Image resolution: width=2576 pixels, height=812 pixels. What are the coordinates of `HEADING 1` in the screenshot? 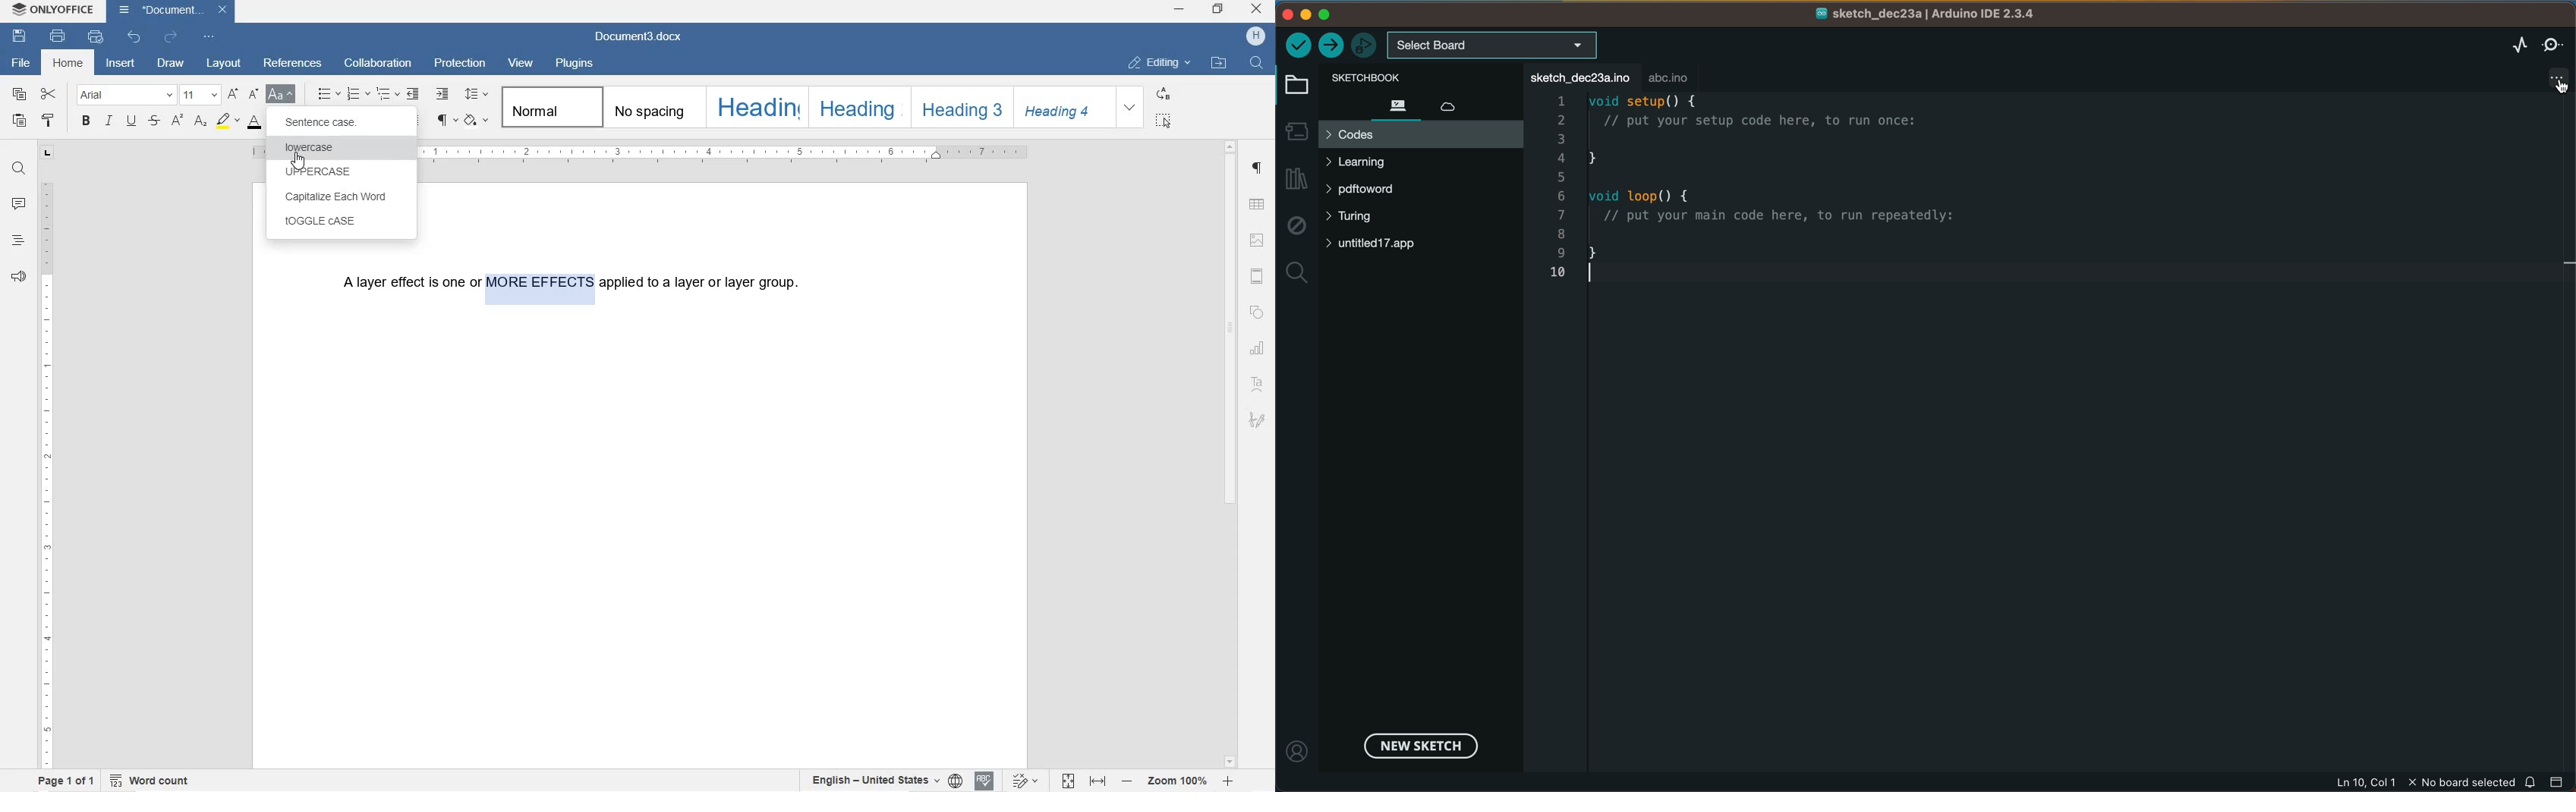 It's located at (755, 105).